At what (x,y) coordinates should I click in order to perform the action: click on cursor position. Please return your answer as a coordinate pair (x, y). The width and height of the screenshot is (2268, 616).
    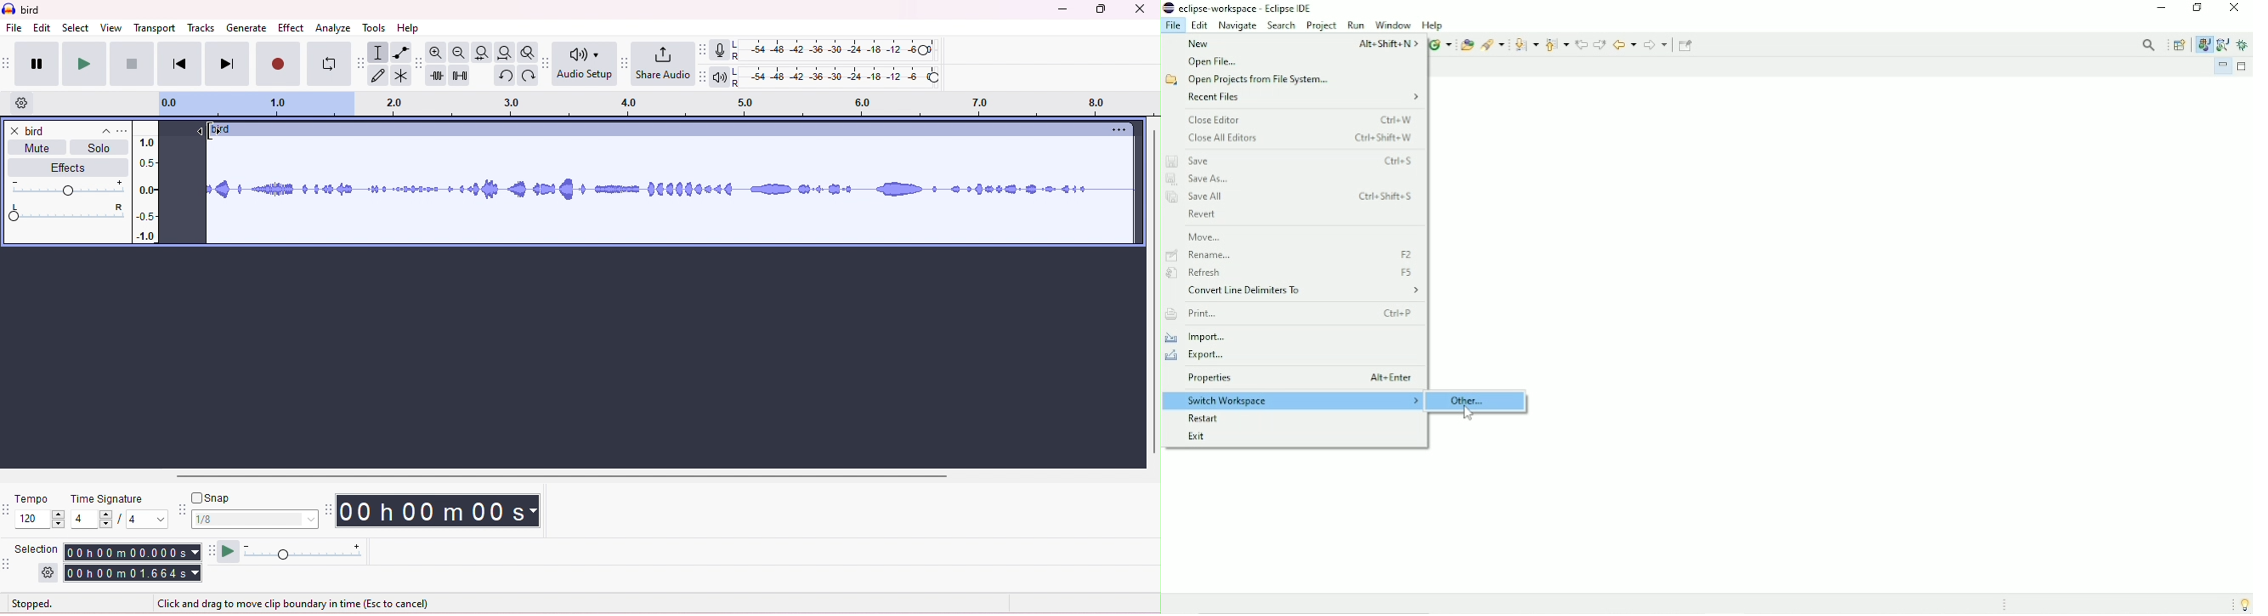
    Looking at the image, I should click on (206, 130).